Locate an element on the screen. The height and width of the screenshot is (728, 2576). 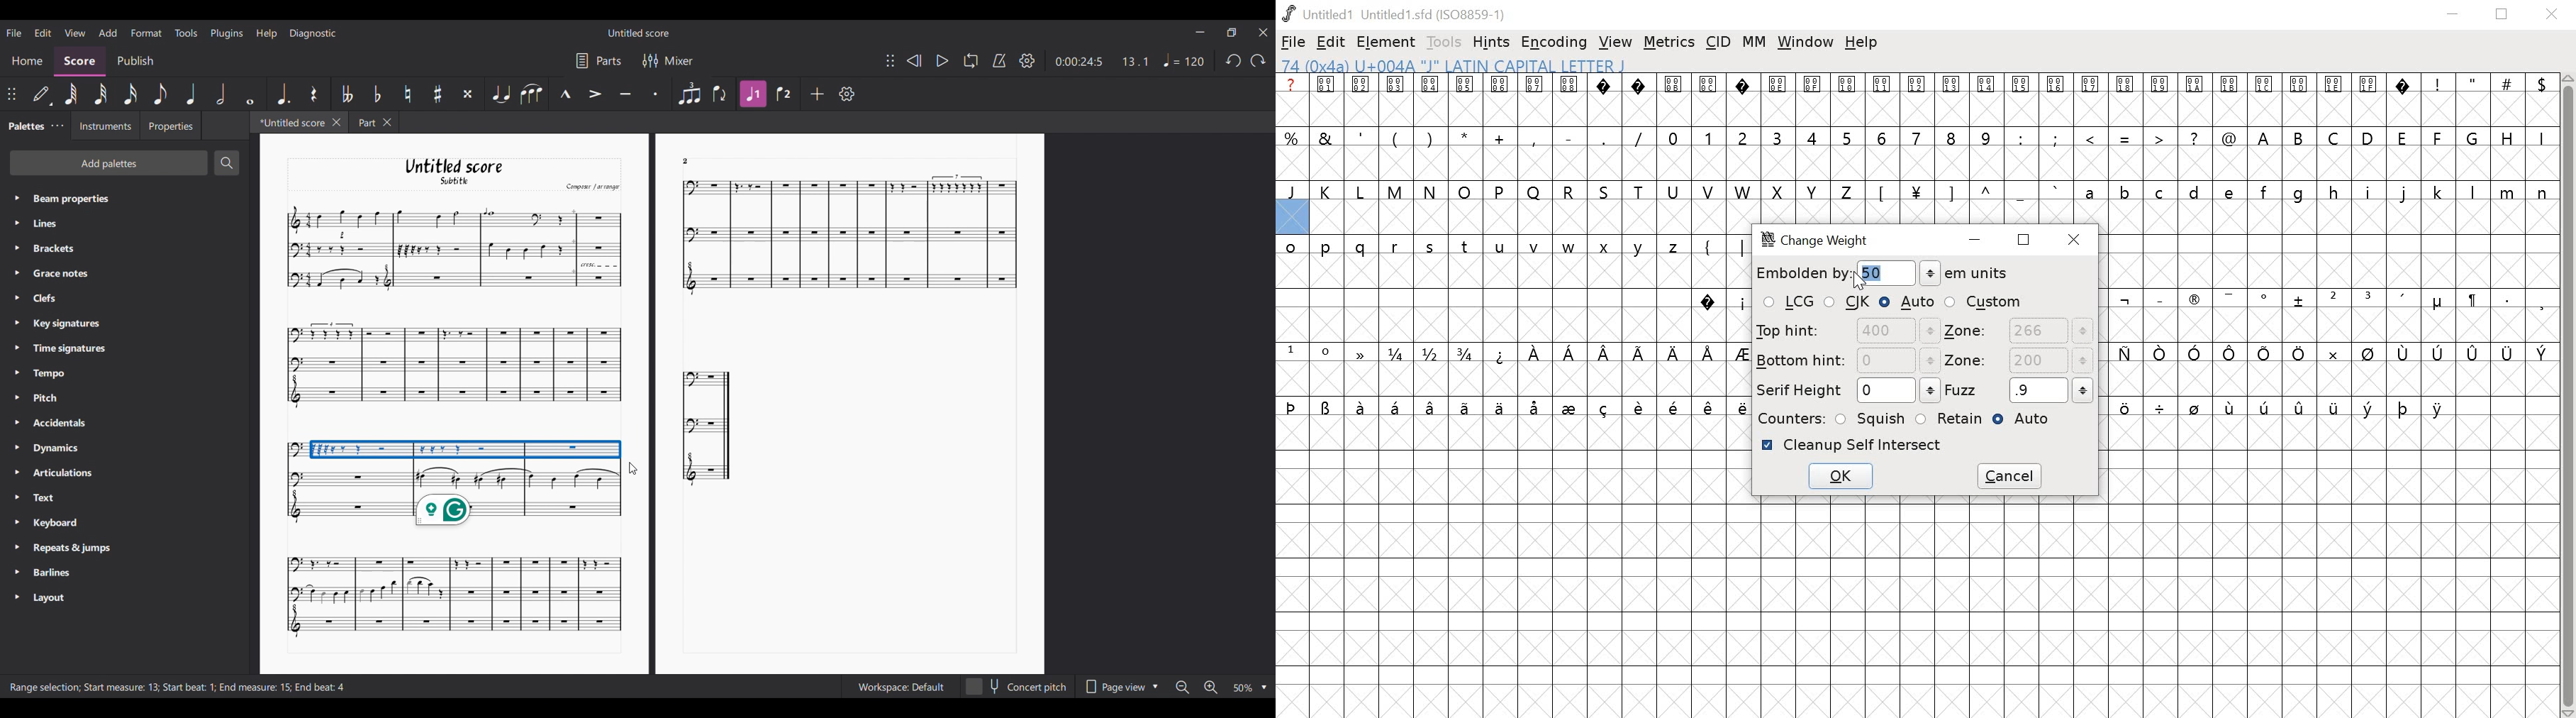
Rest is located at coordinates (316, 94).